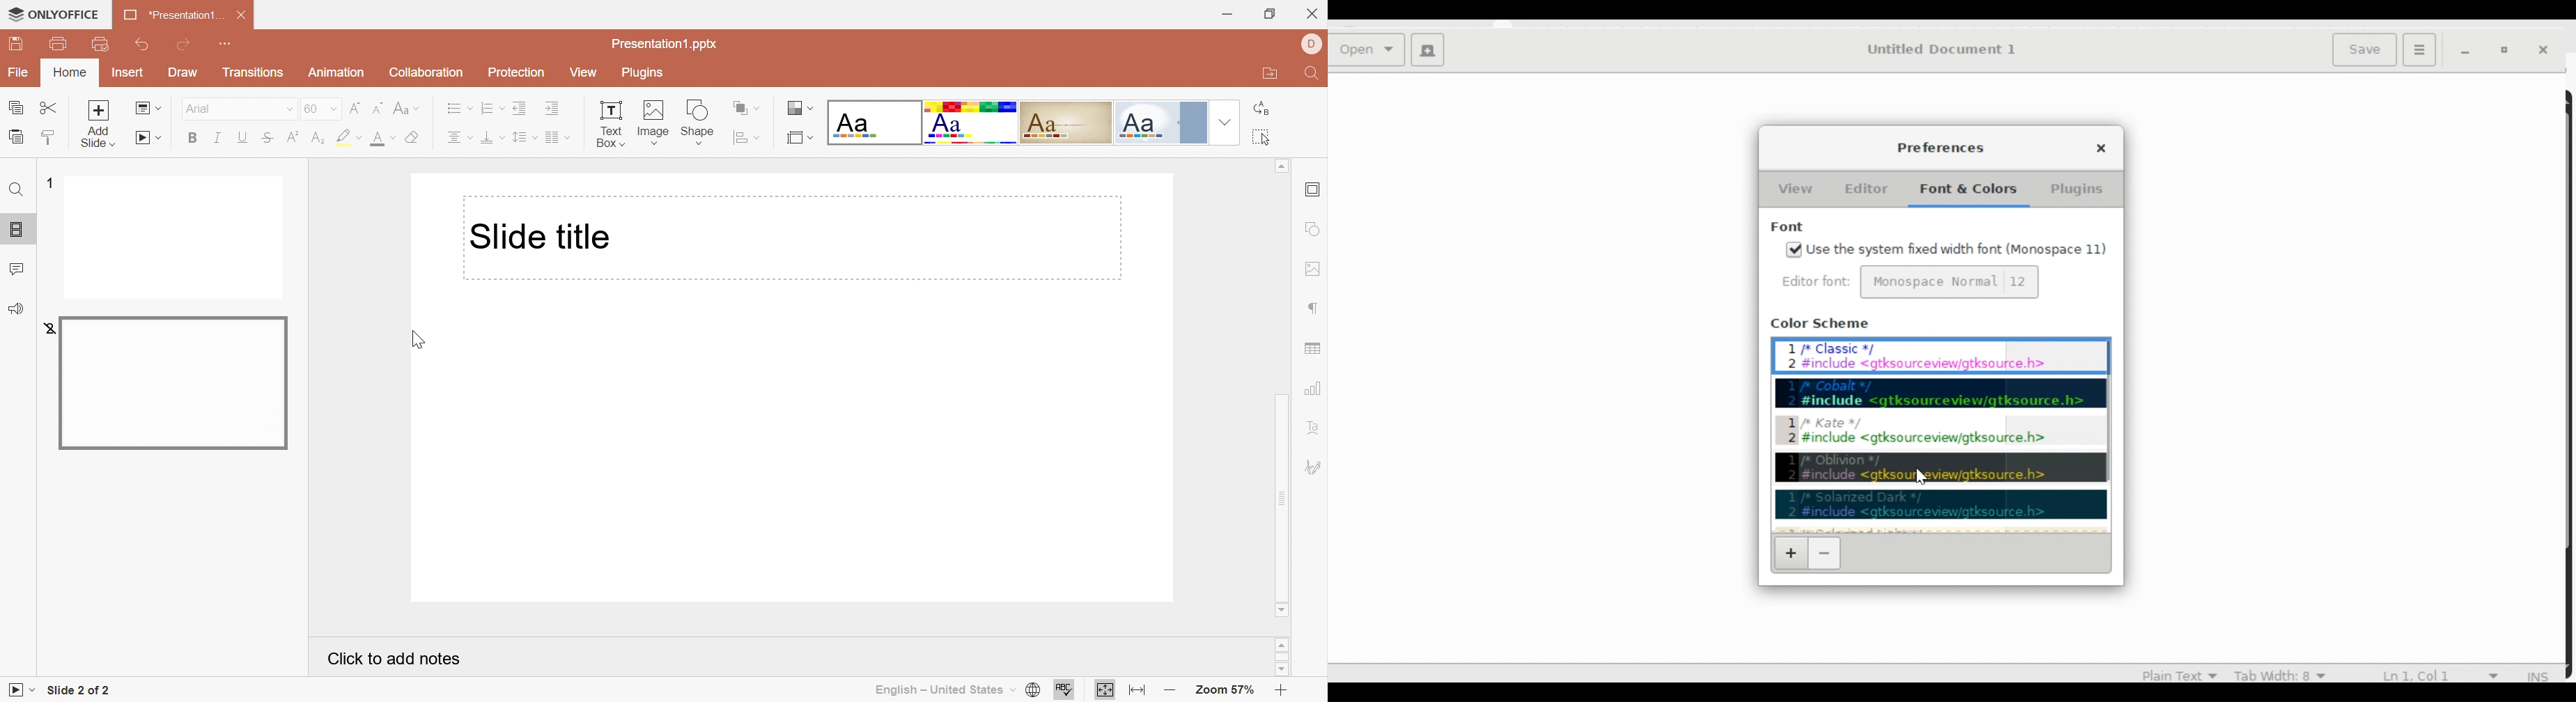 The height and width of the screenshot is (728, 2576). Describe the element at coordinates (219, 139) in the screenshot. I see `Italic` at that location.